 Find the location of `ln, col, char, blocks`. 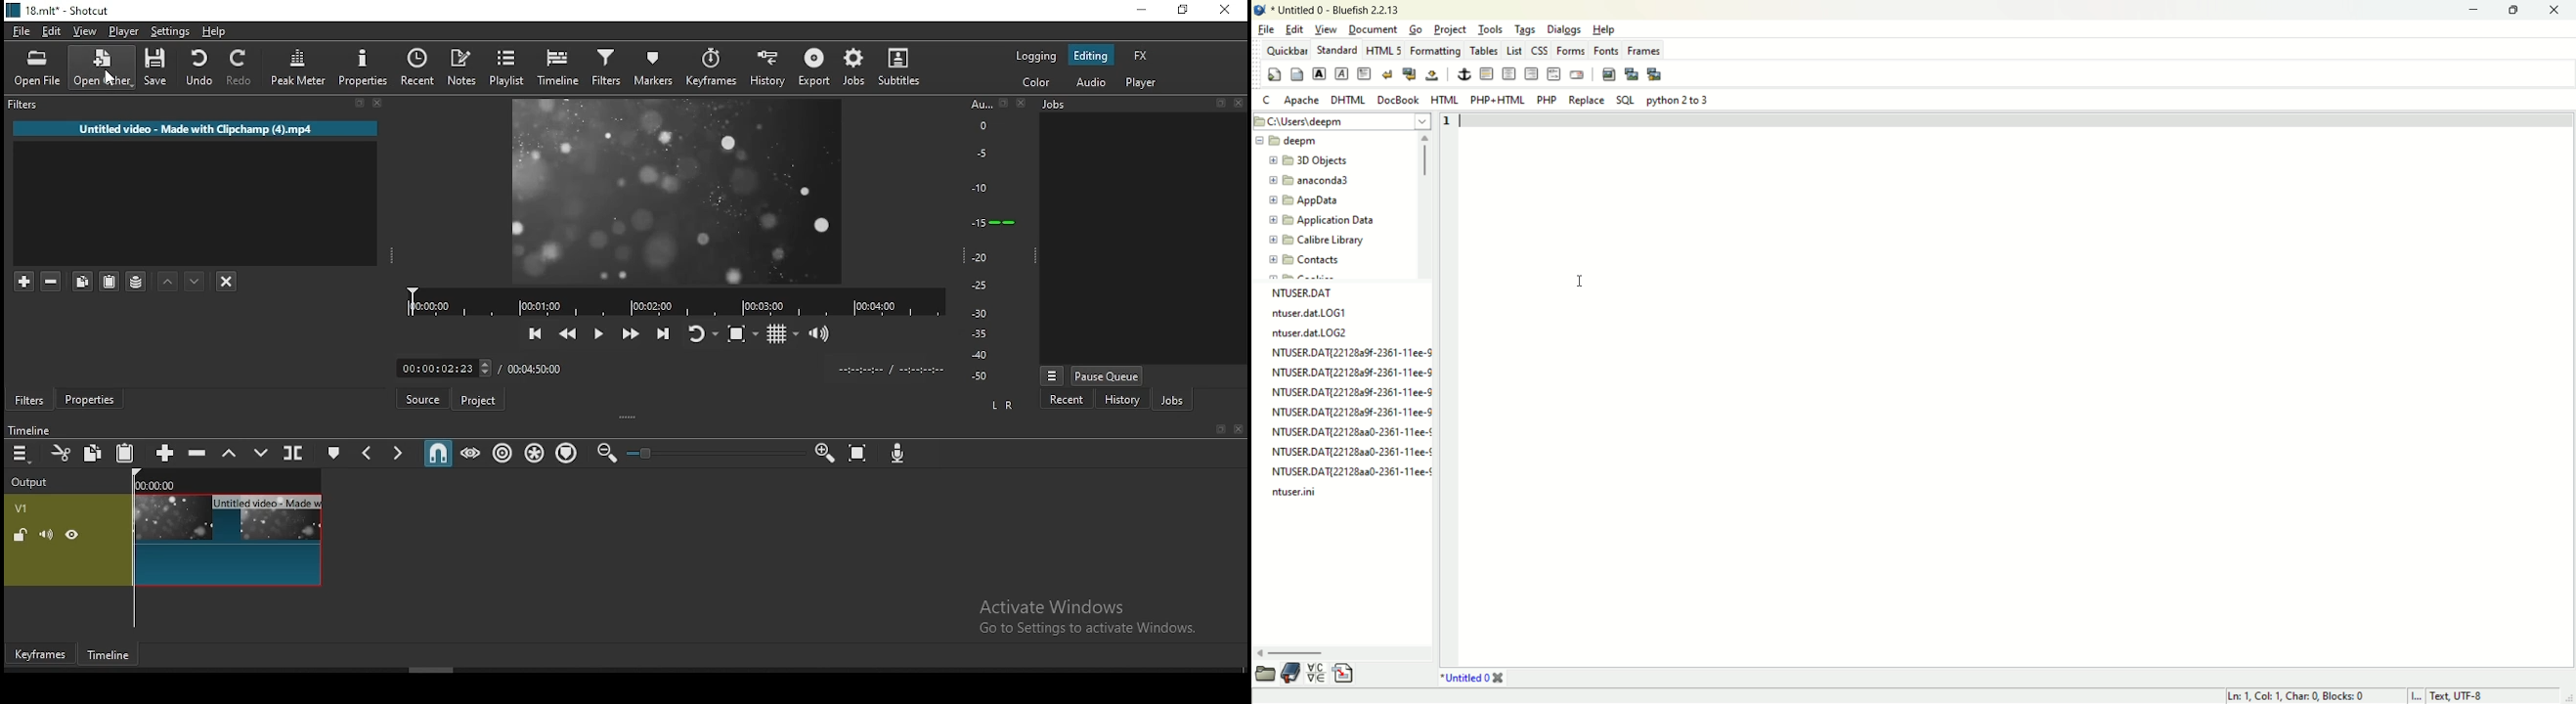

ln, col, char, blocks is located at coordinates (2294, 696).